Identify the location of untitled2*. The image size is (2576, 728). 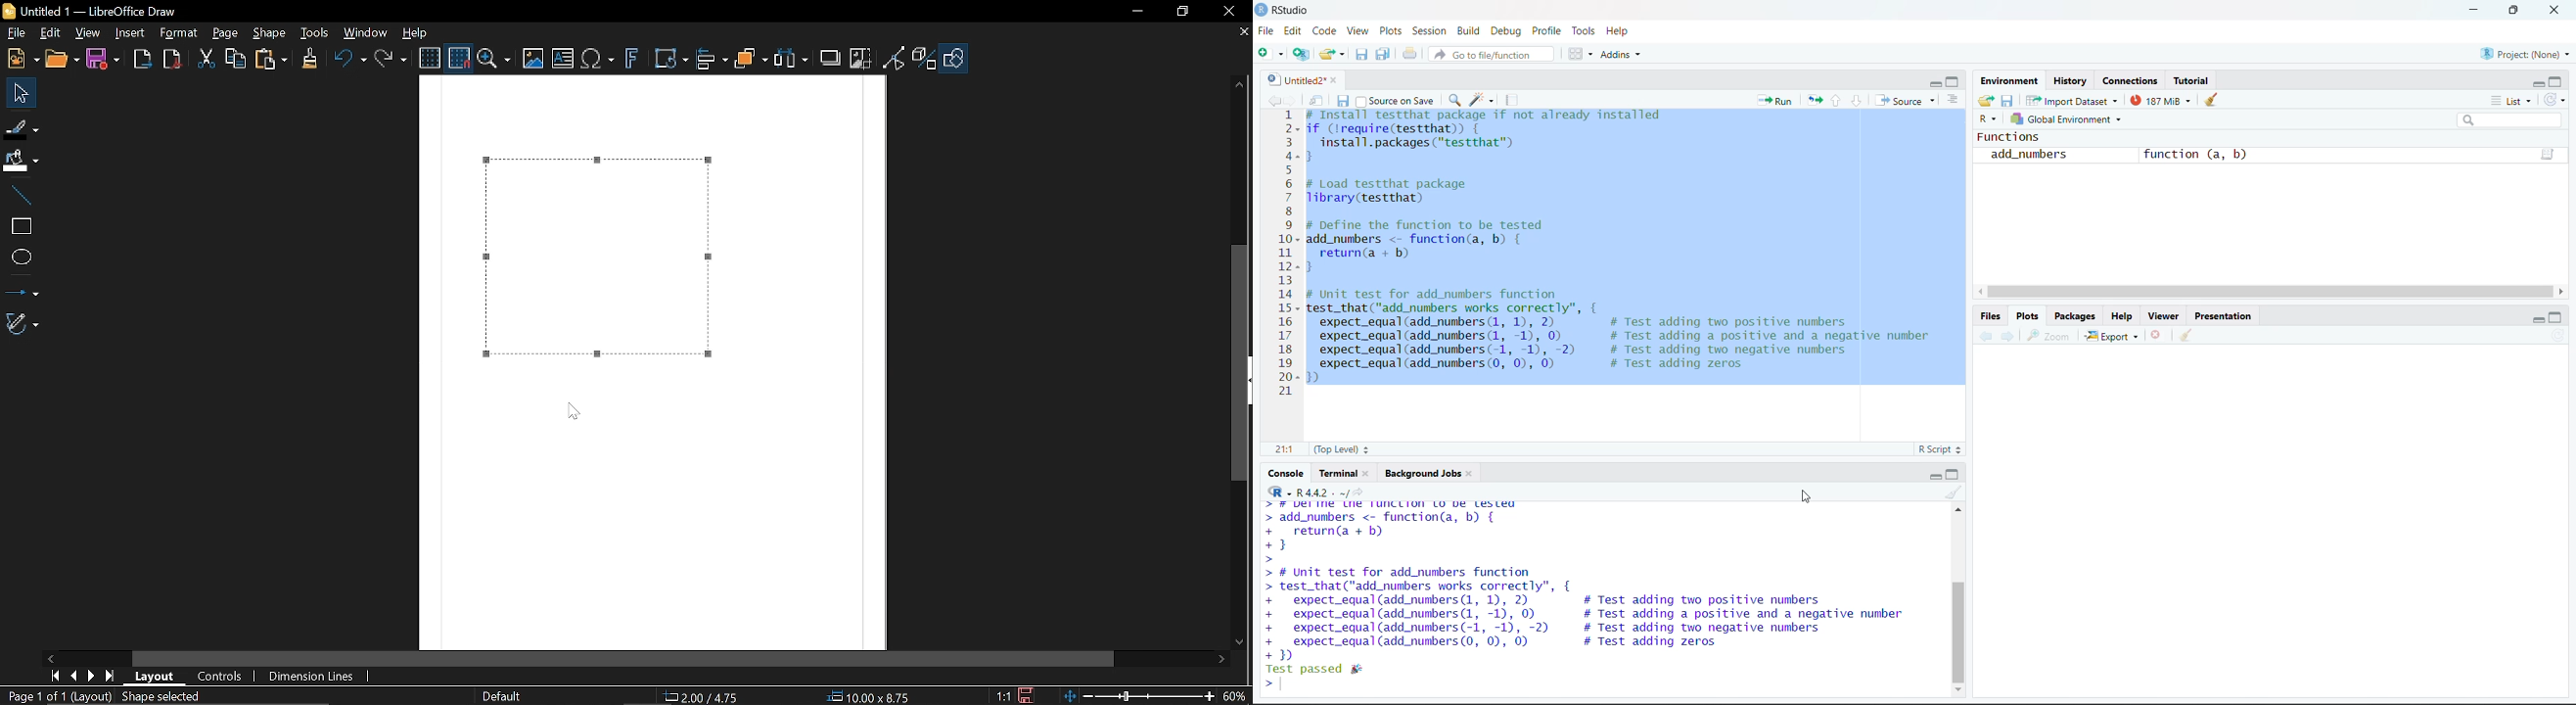
(1294, 80).